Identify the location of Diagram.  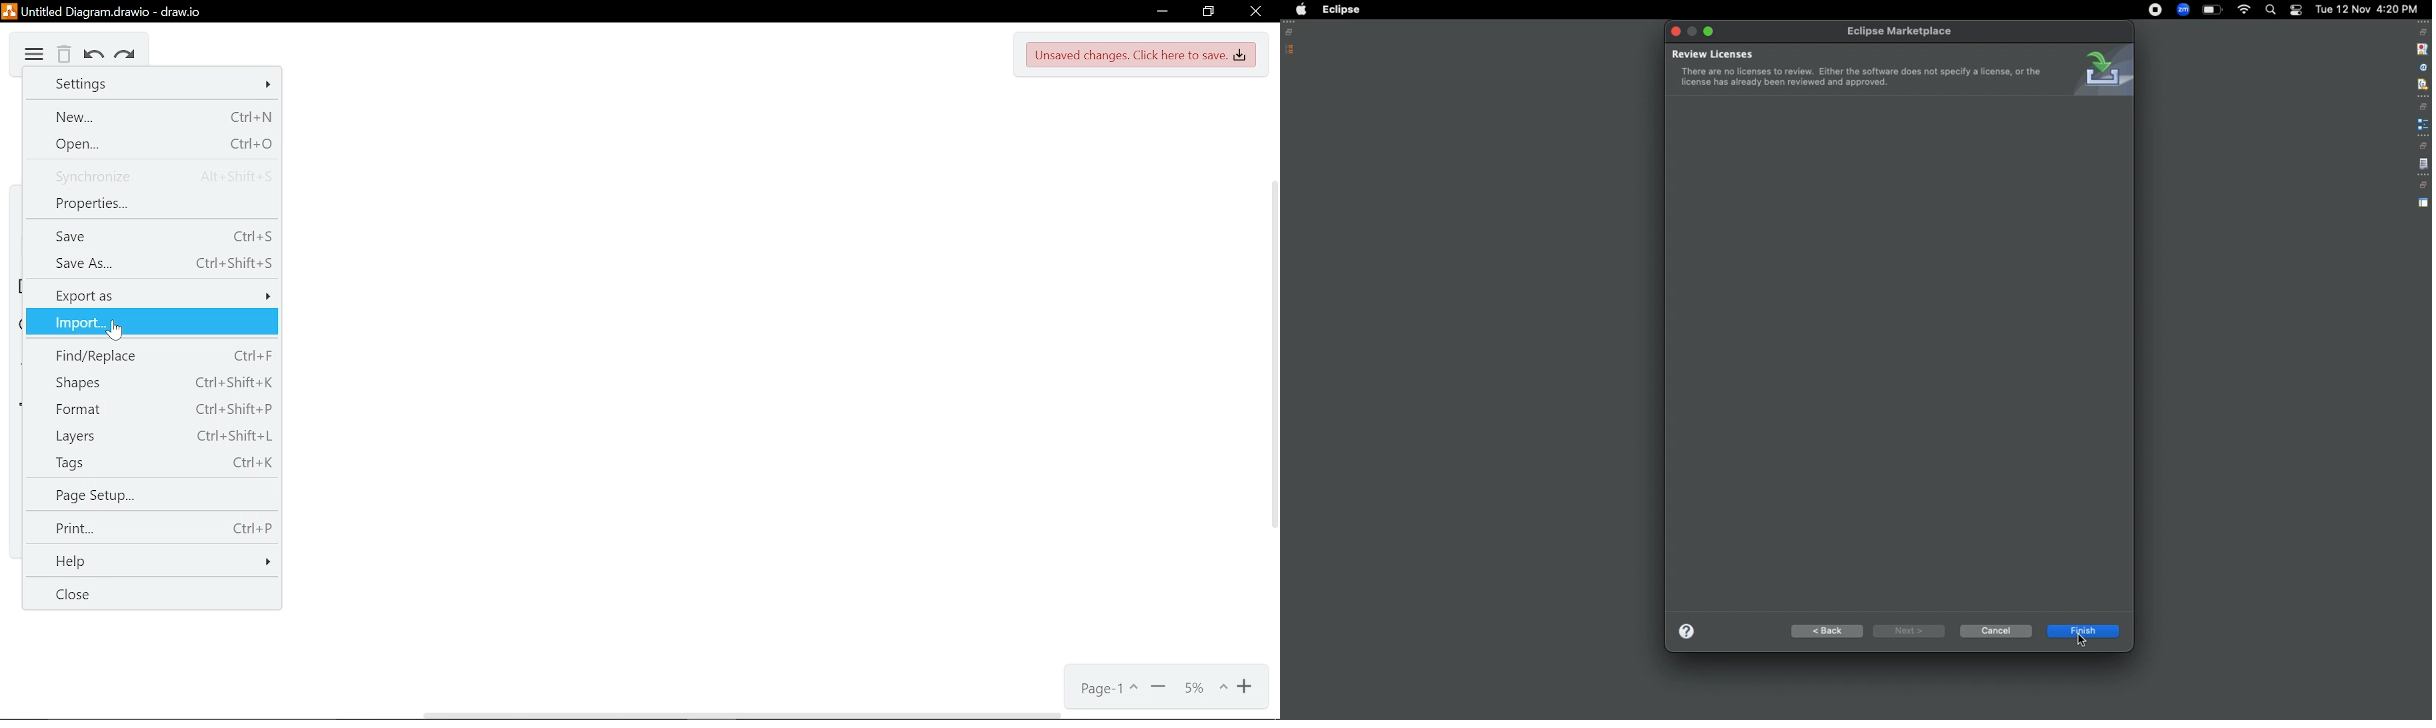
(33, 55).